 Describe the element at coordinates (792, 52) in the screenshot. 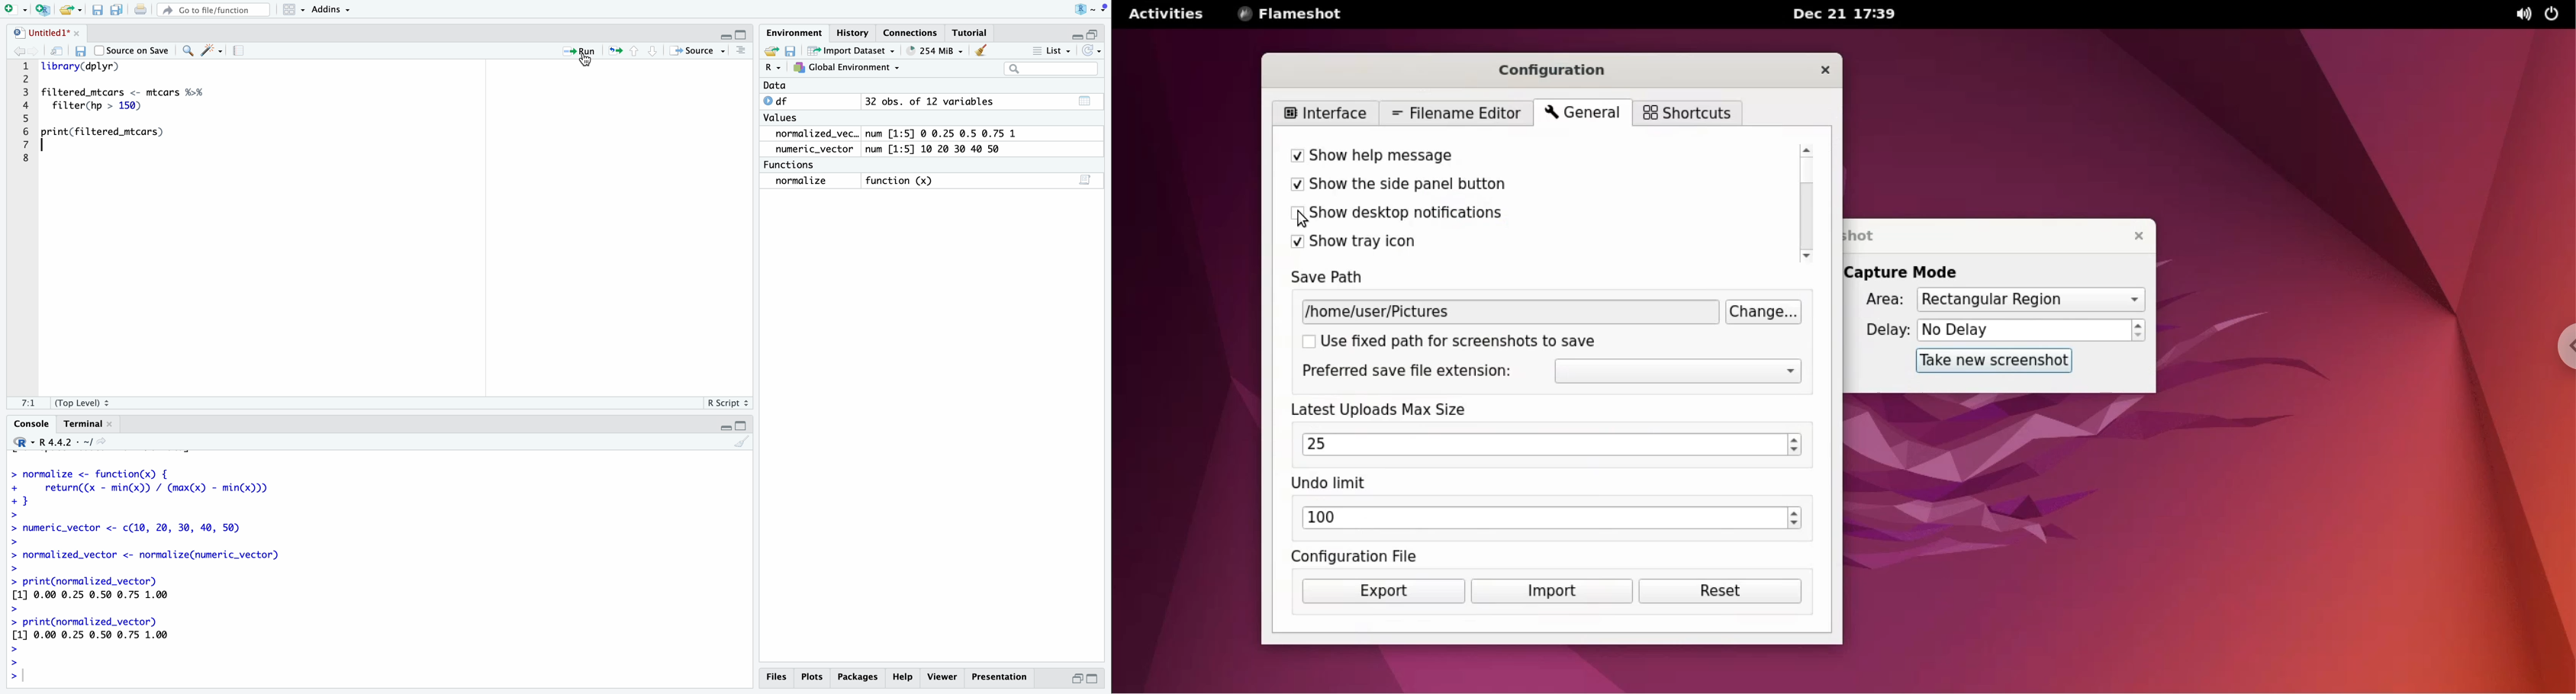

I see `save` at that location.